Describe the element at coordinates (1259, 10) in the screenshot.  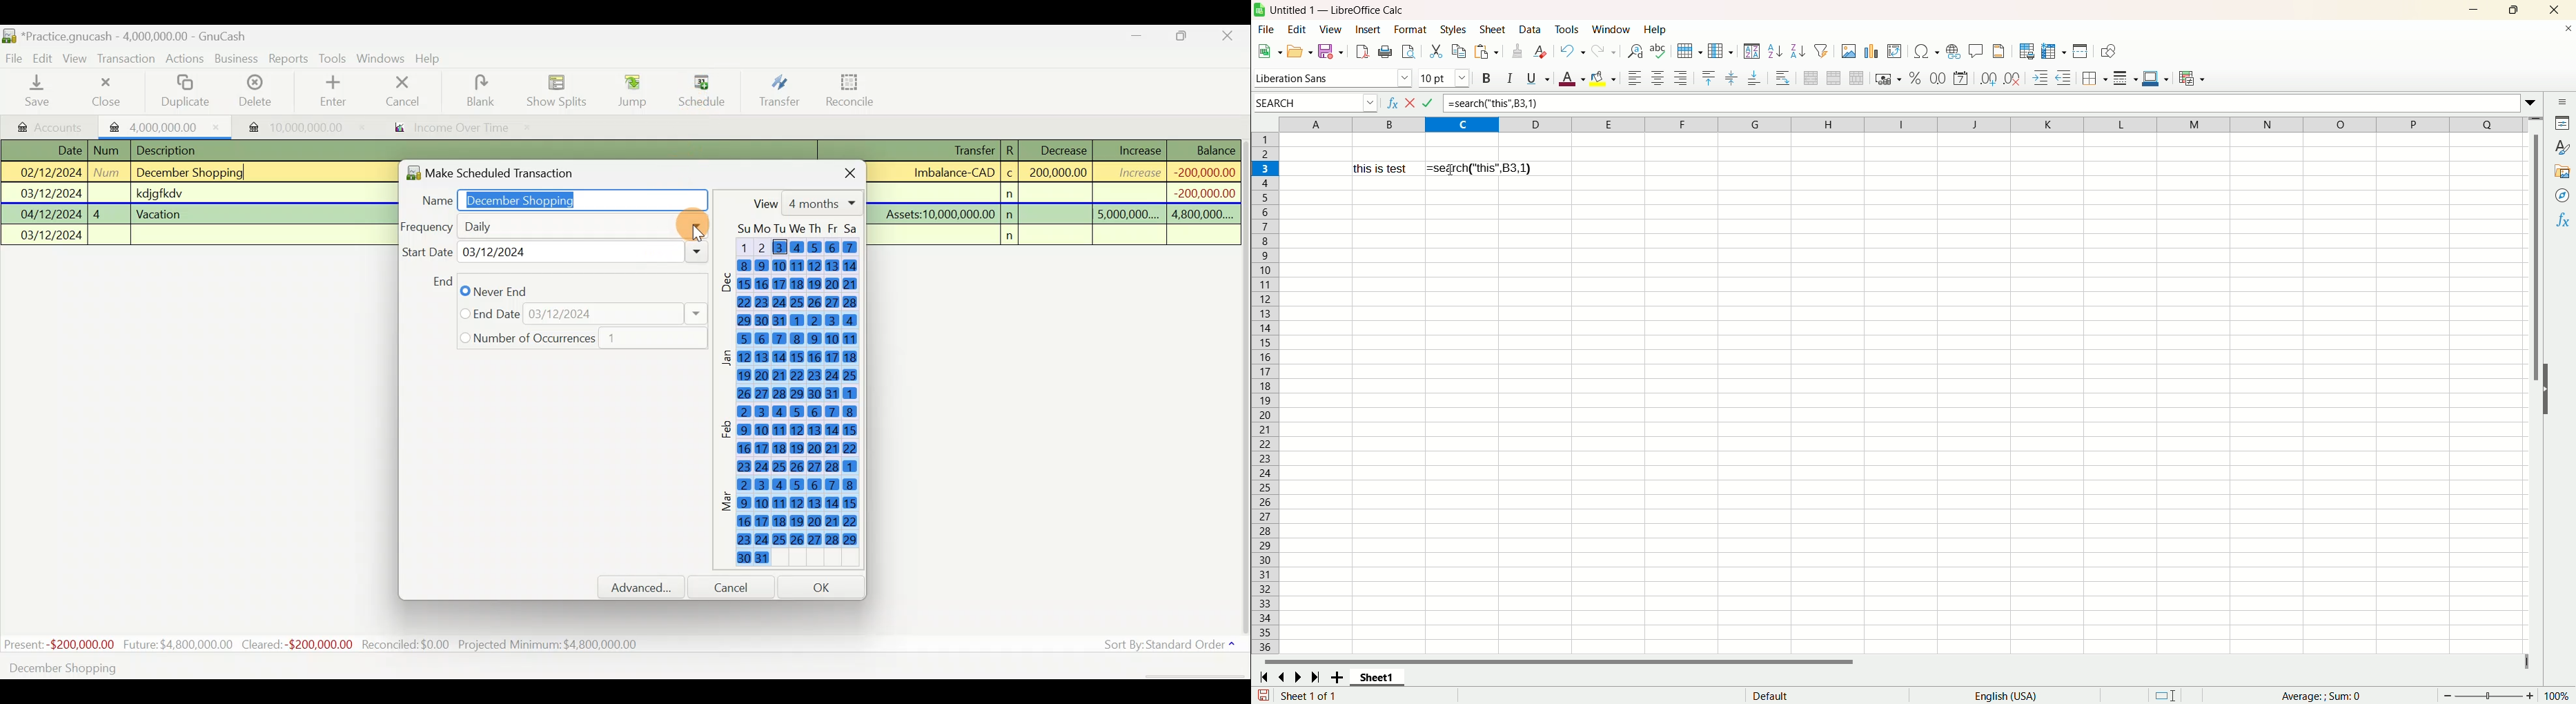
I see `icon` at that location.